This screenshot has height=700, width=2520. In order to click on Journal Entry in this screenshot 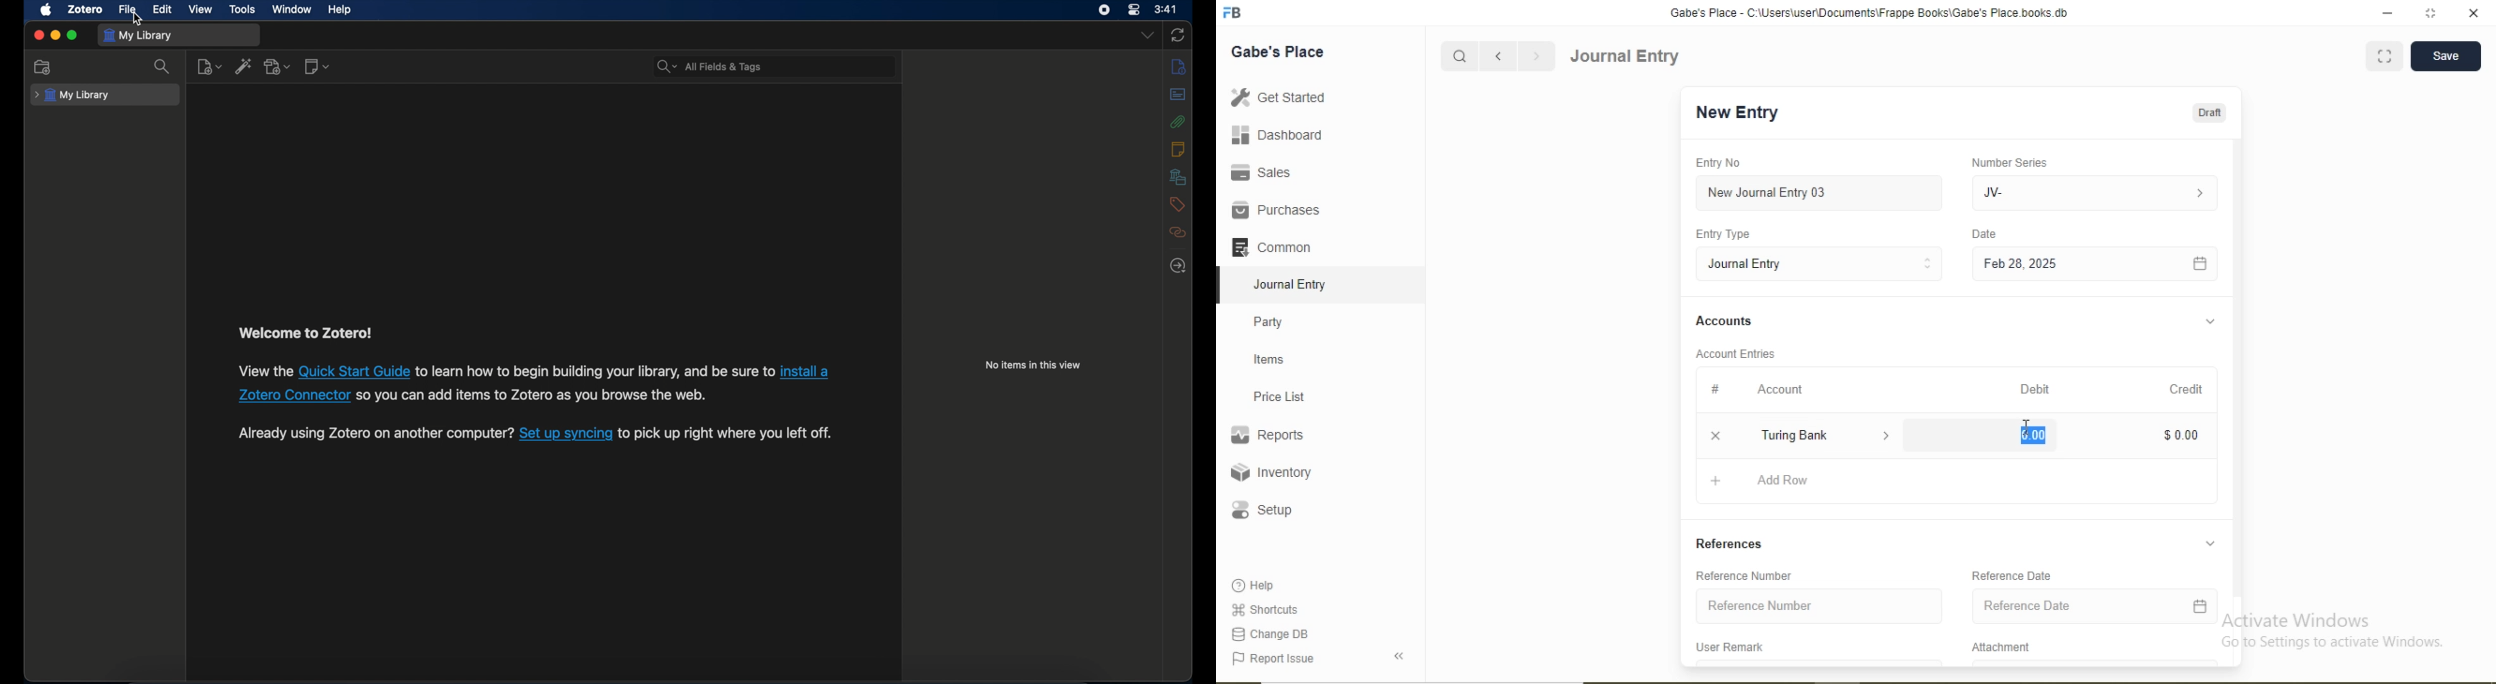, I will do `click(1747, 264)`.